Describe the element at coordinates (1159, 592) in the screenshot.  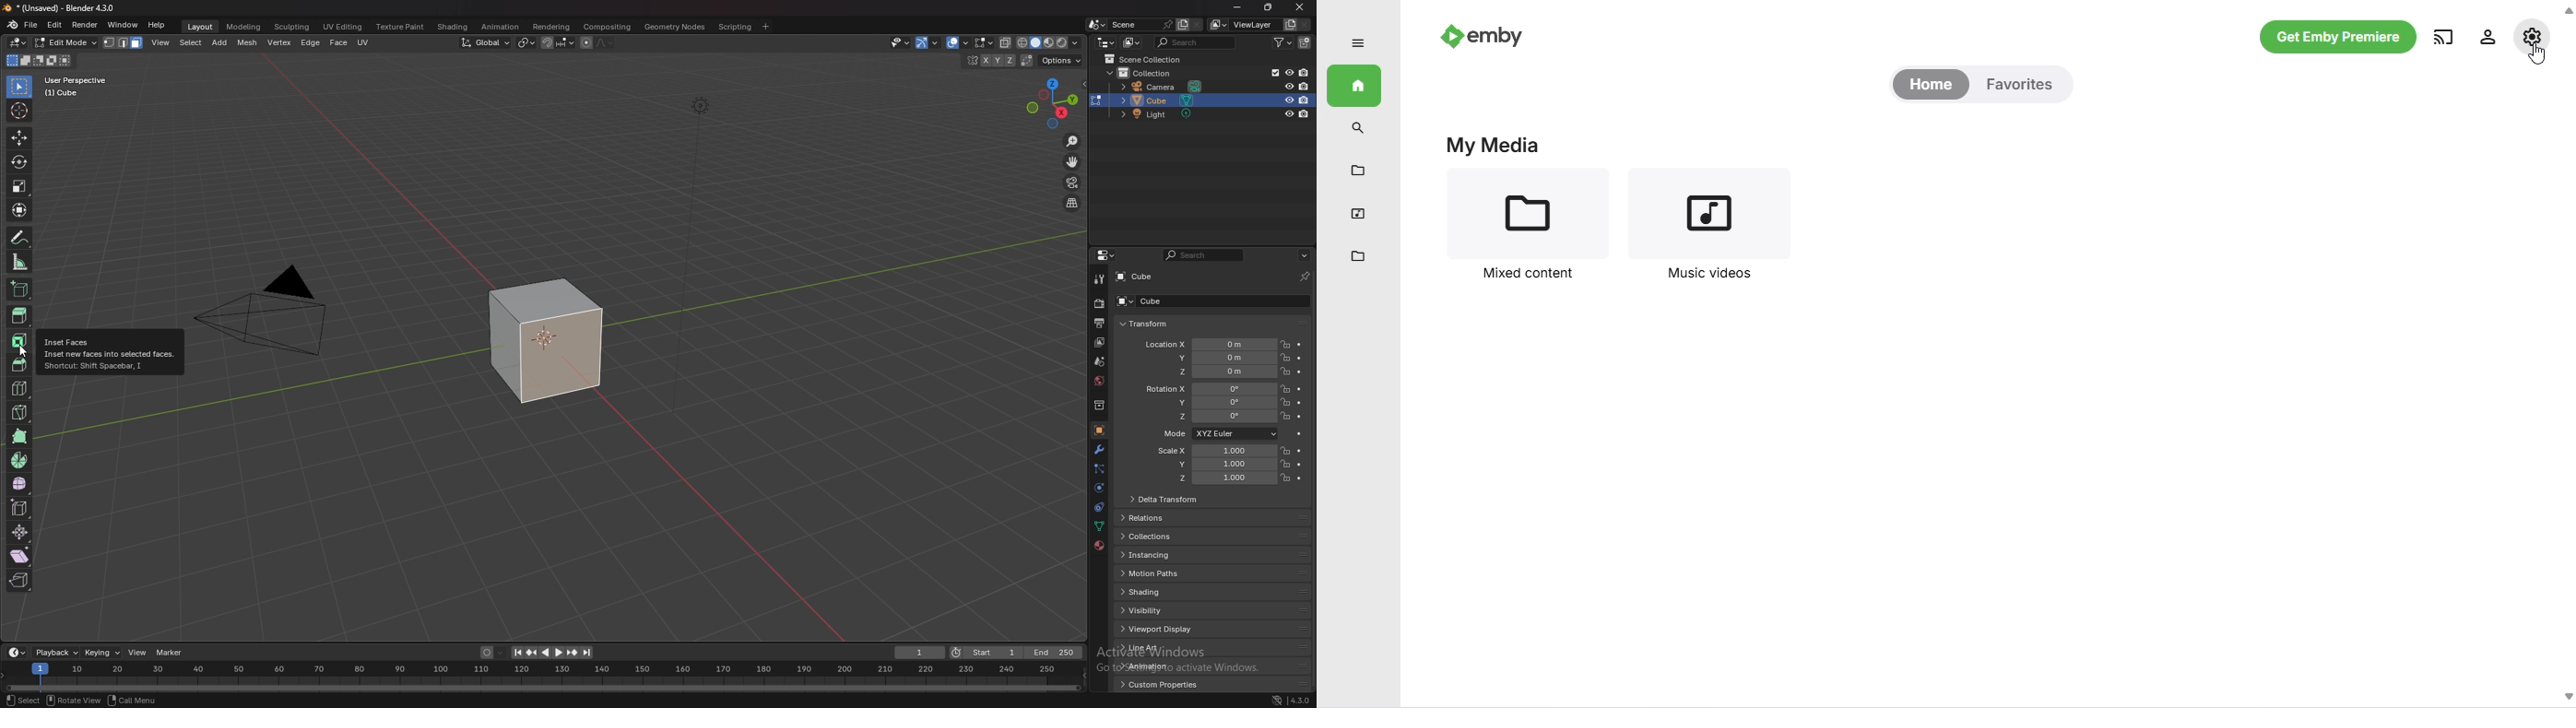
I see `shading` at that location.